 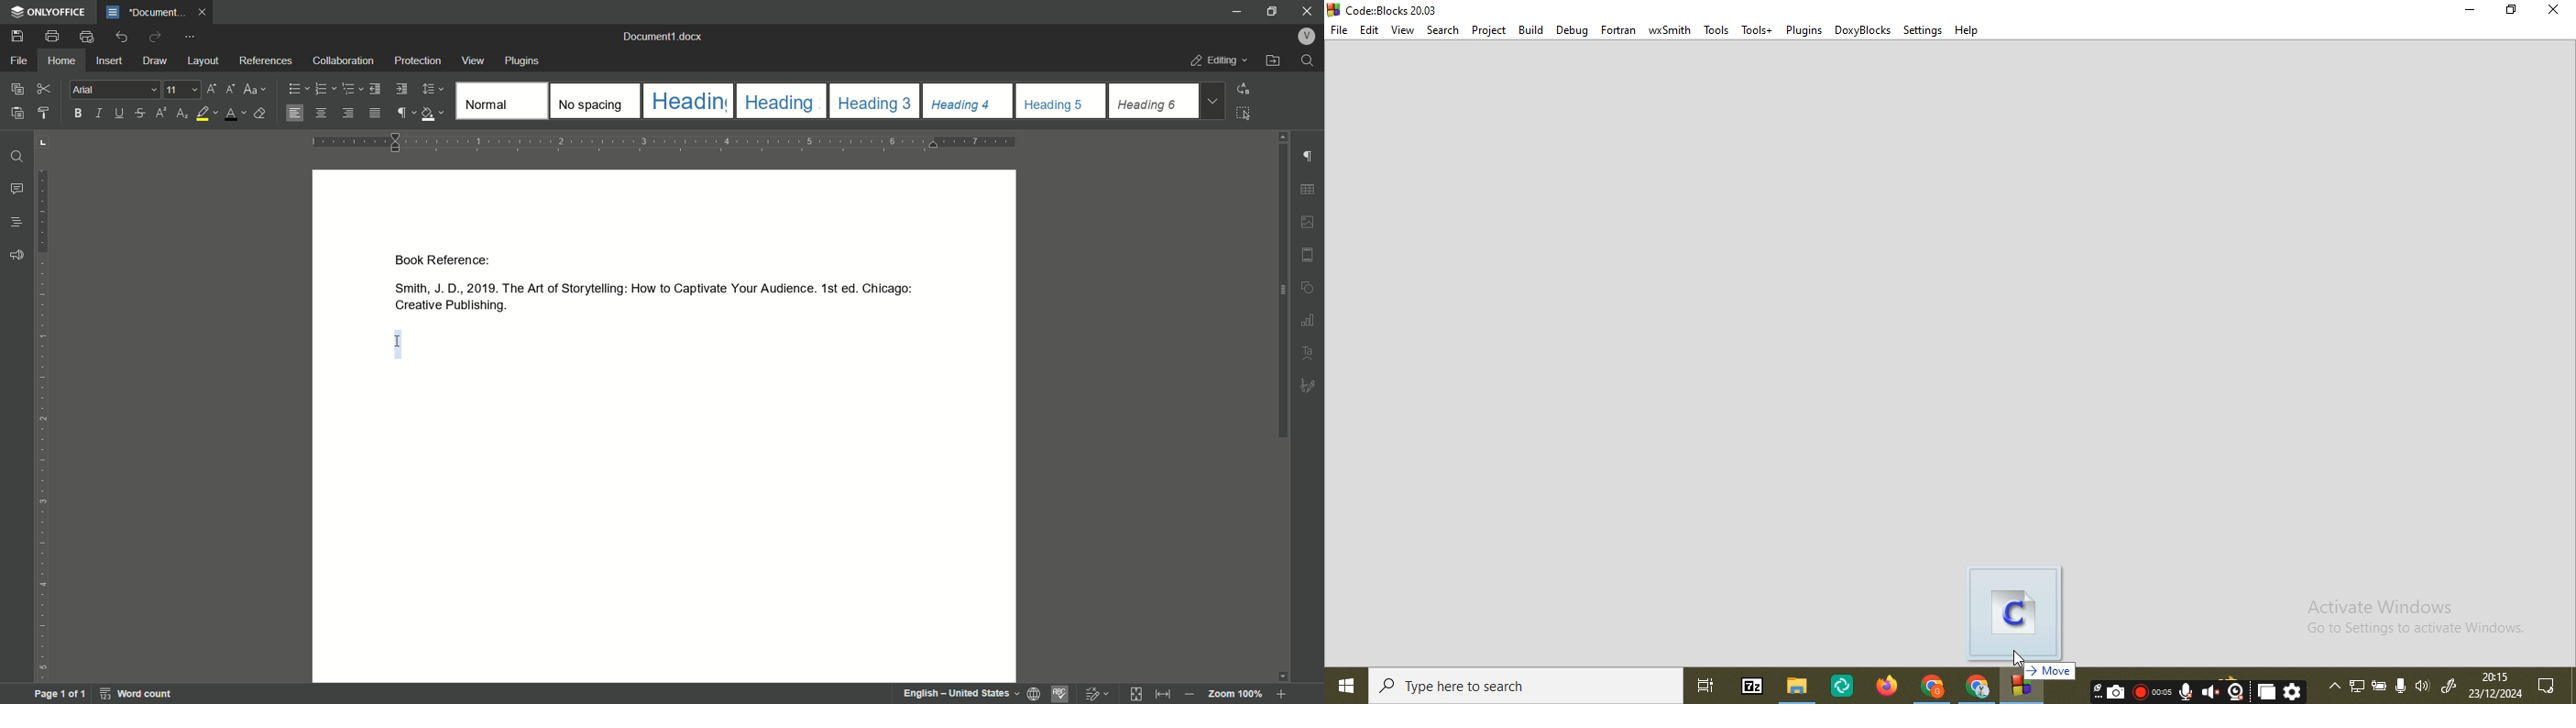 I want to click on track changes, so click(x=1094, y=692).